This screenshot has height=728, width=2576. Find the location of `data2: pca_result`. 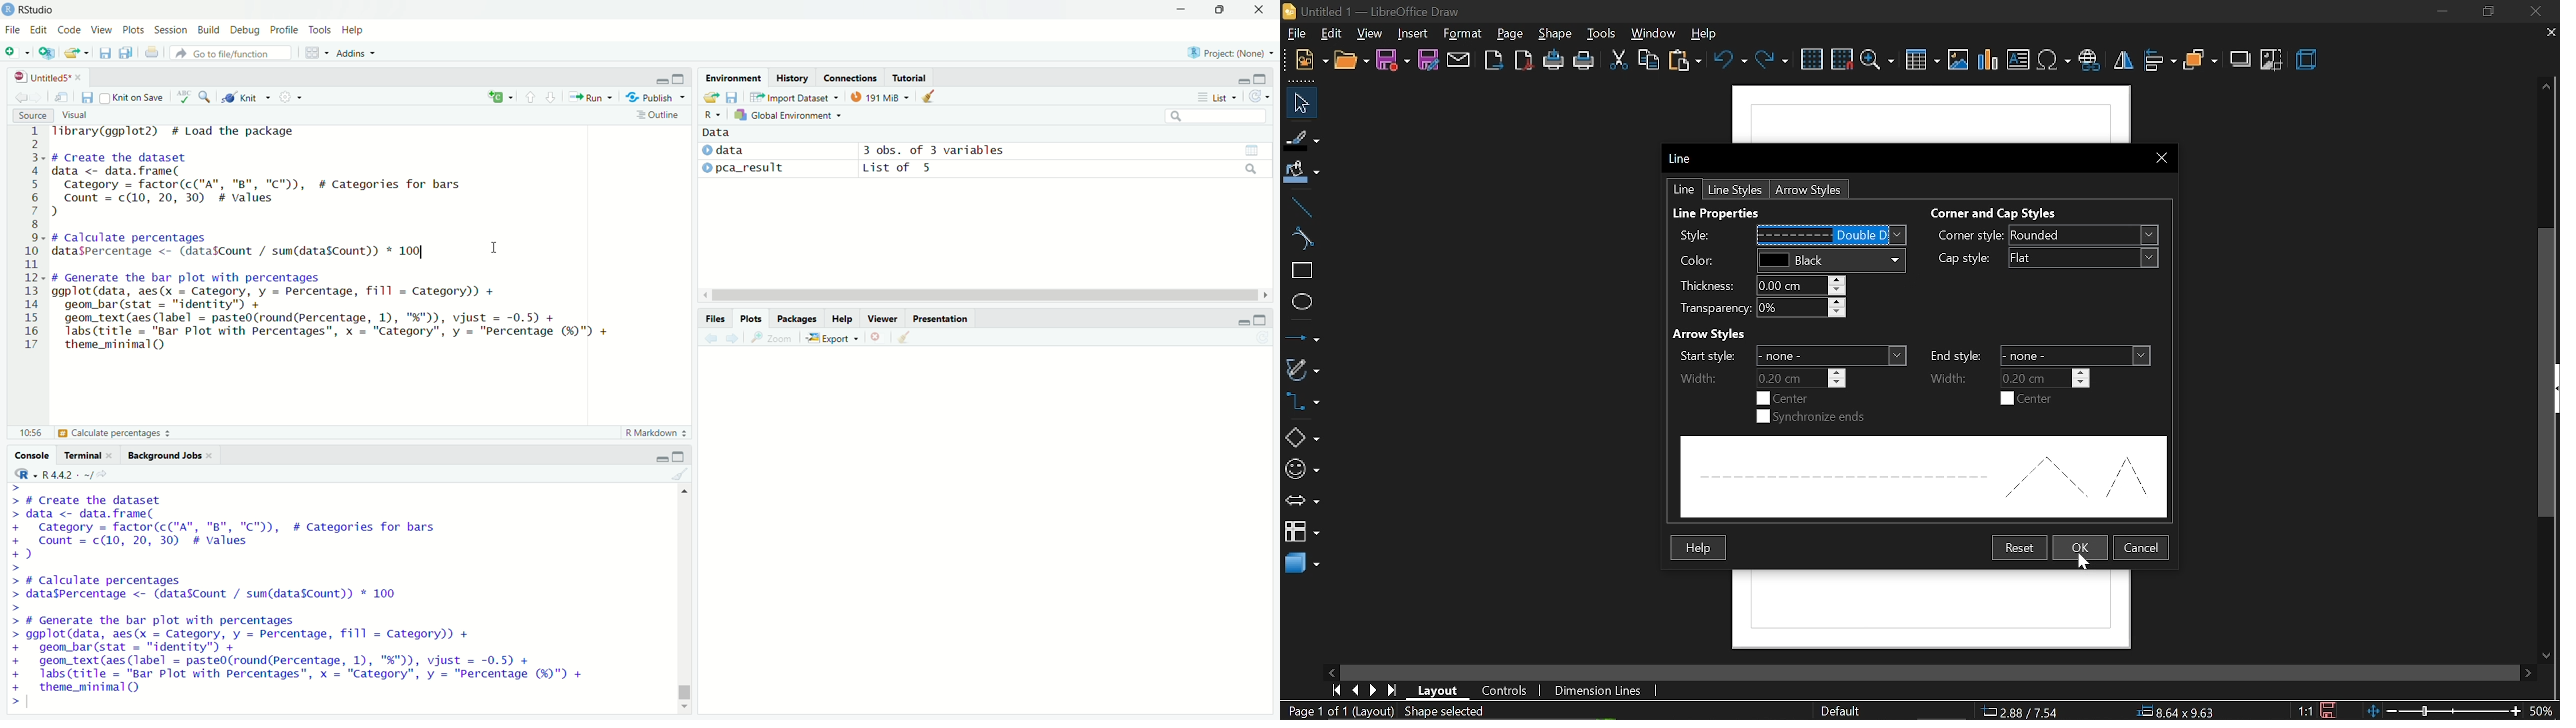

data2: pca_result is located at coordinates (754, 169).